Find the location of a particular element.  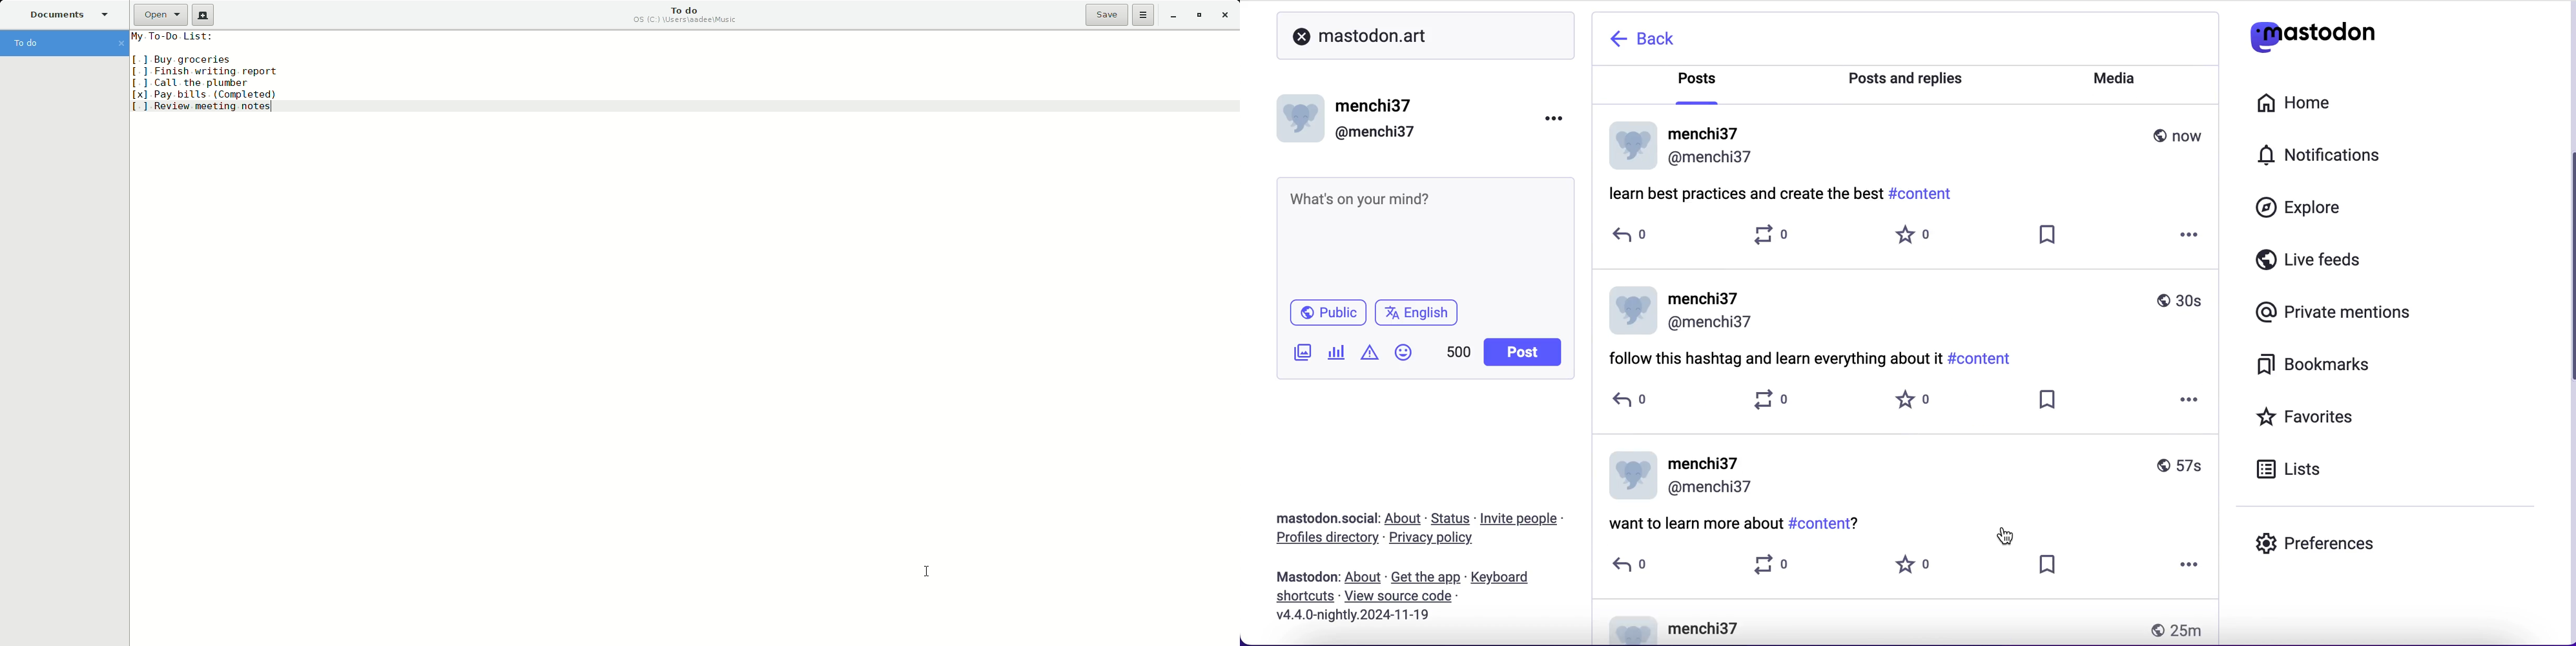

menchi37 is located at coordinates (1375, 106).